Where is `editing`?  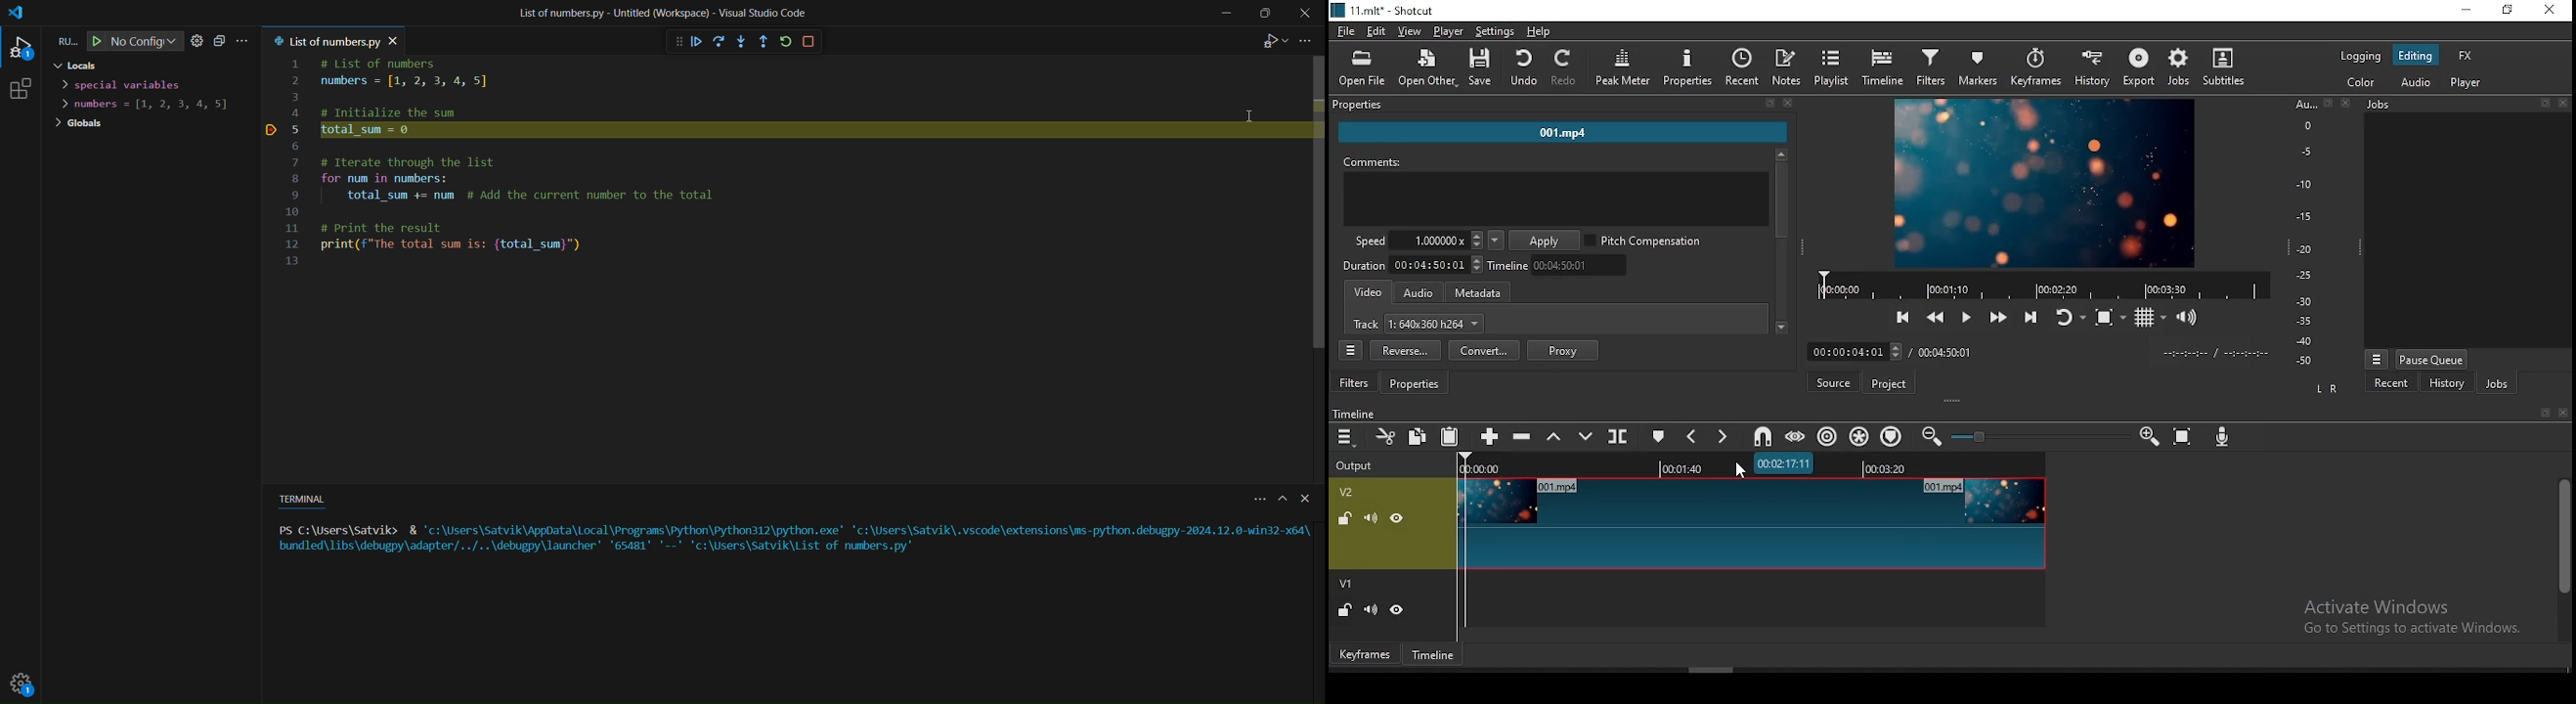
editing is located at coordinates (2415, 56).